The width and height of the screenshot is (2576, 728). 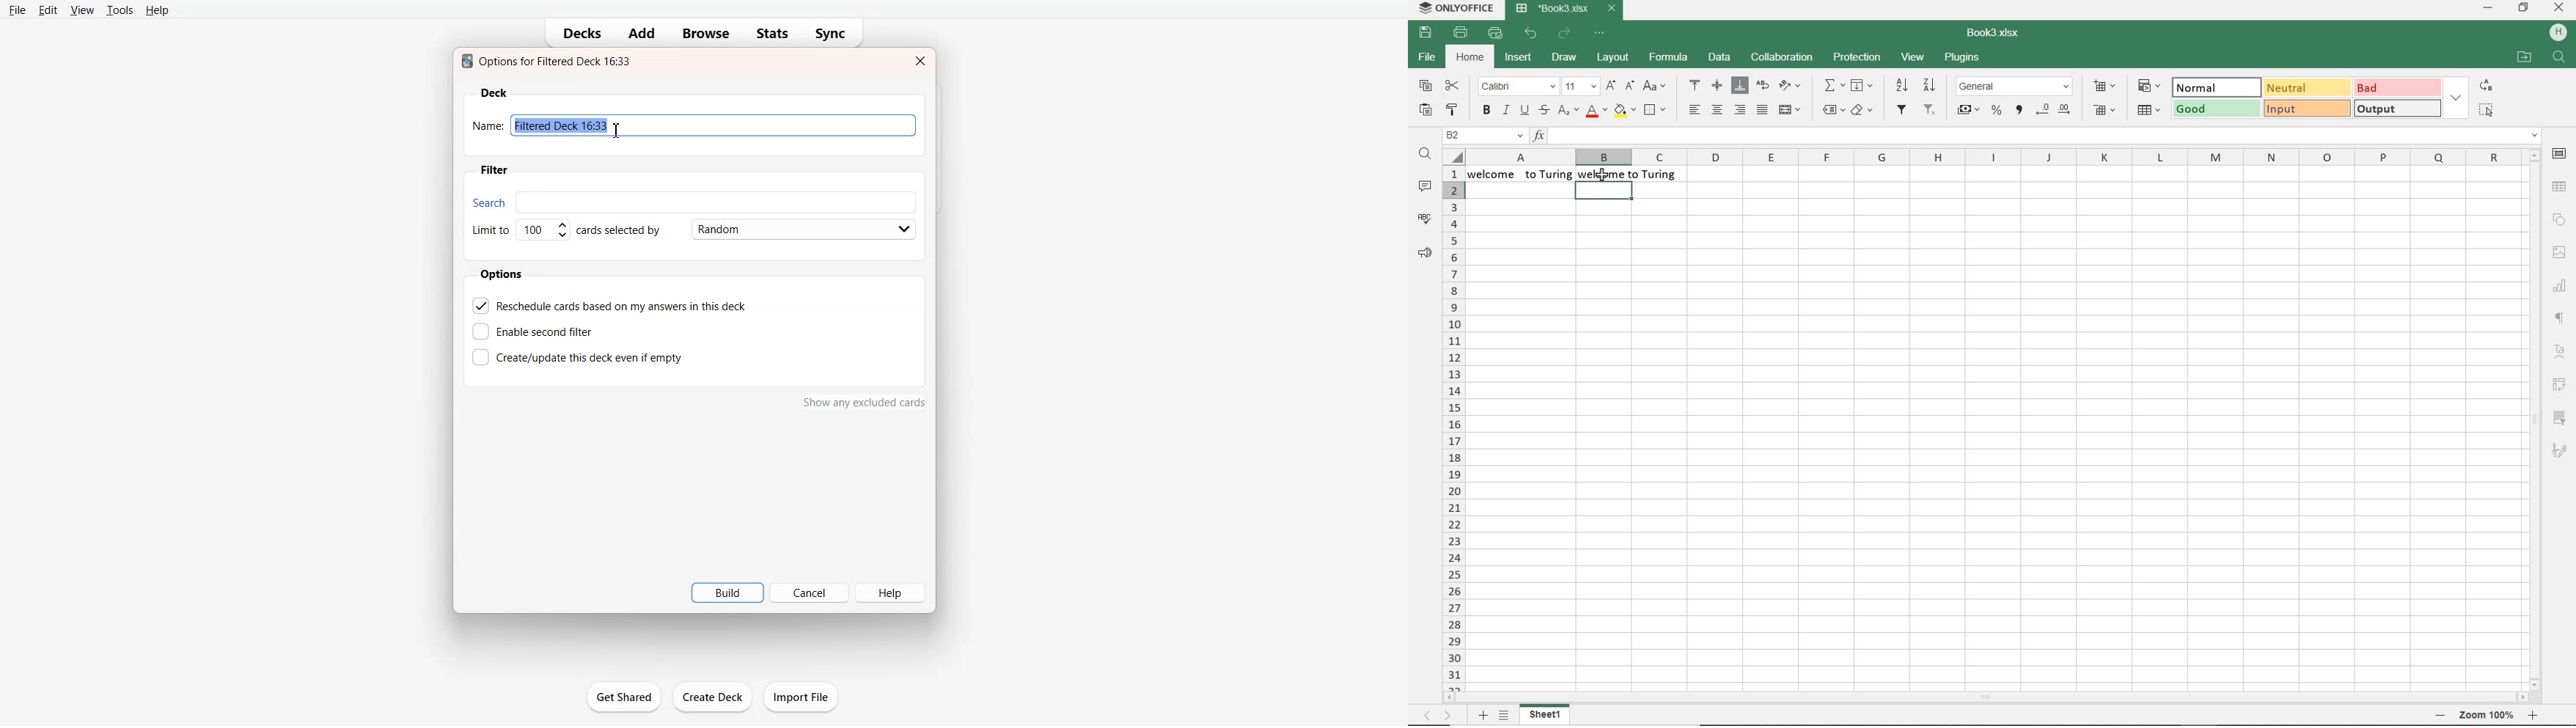 What do you see at coordinates (82, 10) in the screenshot?
I see `View` at bounding box center [82, 10].